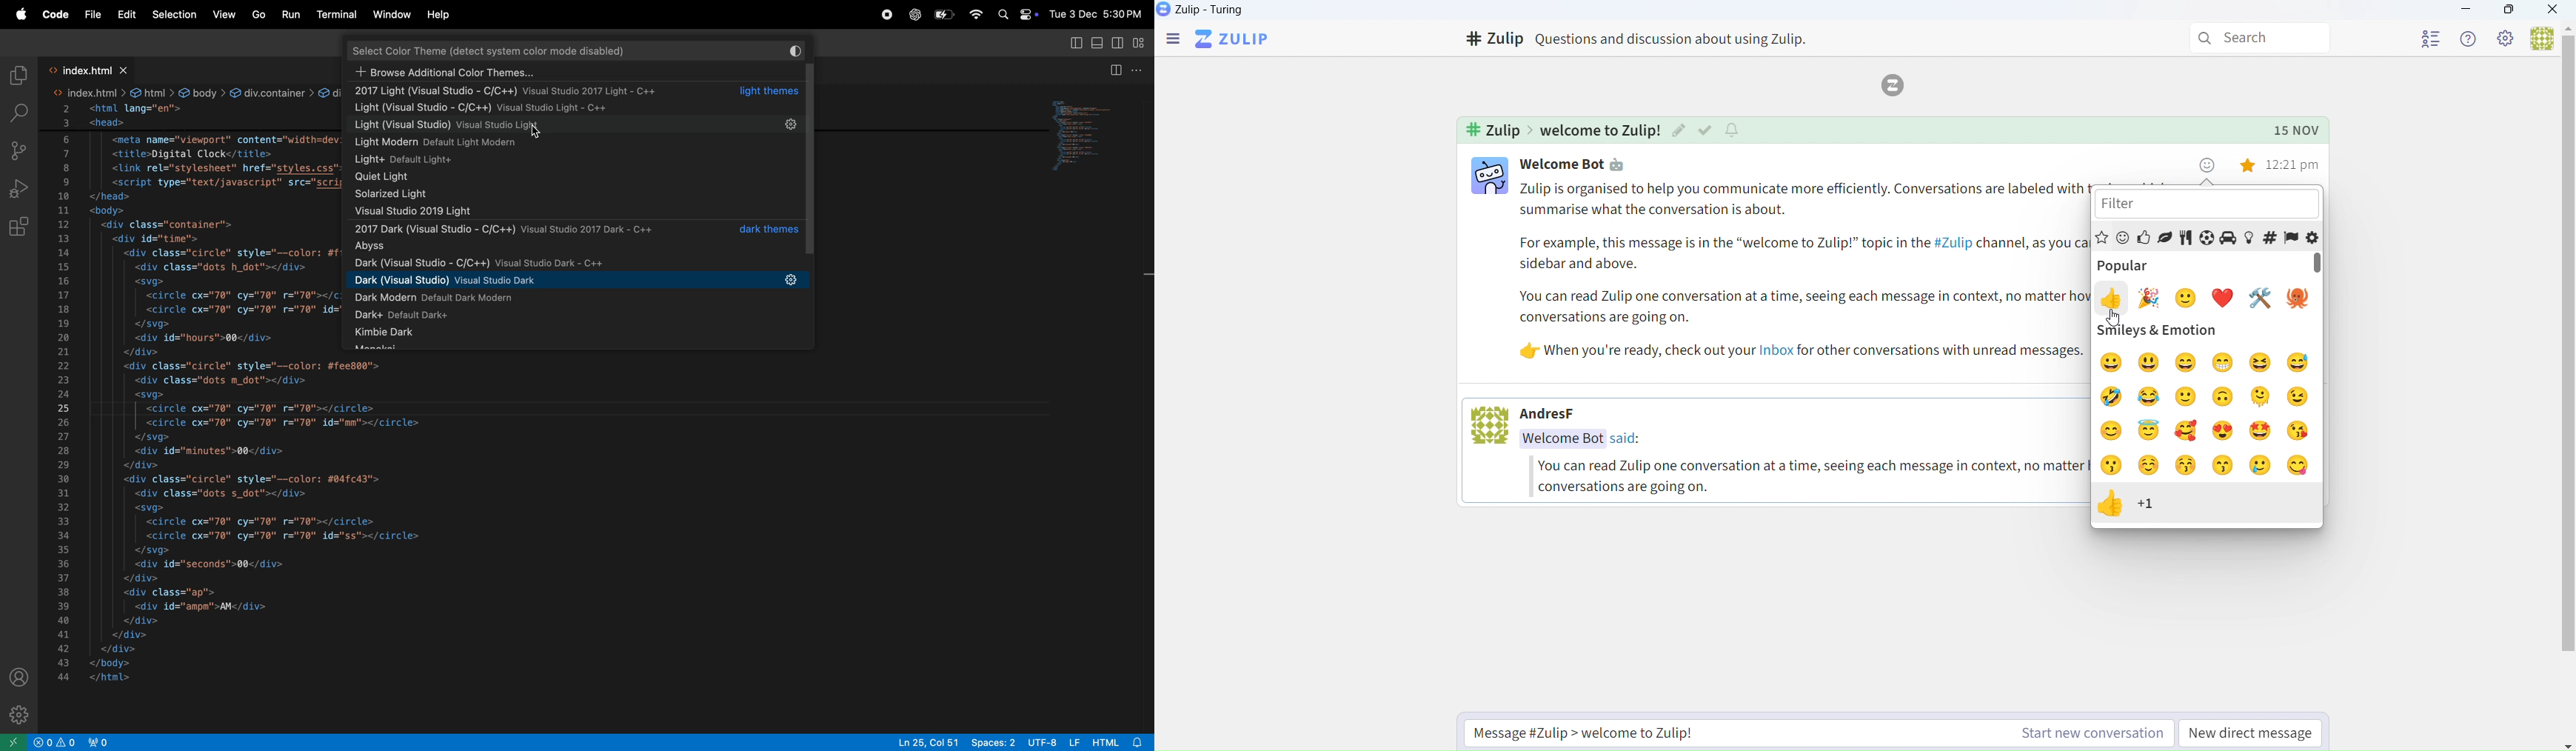 This screenshot has width=2576, height=756. What do you see at coordinates (1171, 38) in the screenshot?
I see `Menu Bar` at bounding box center [1171, 38].